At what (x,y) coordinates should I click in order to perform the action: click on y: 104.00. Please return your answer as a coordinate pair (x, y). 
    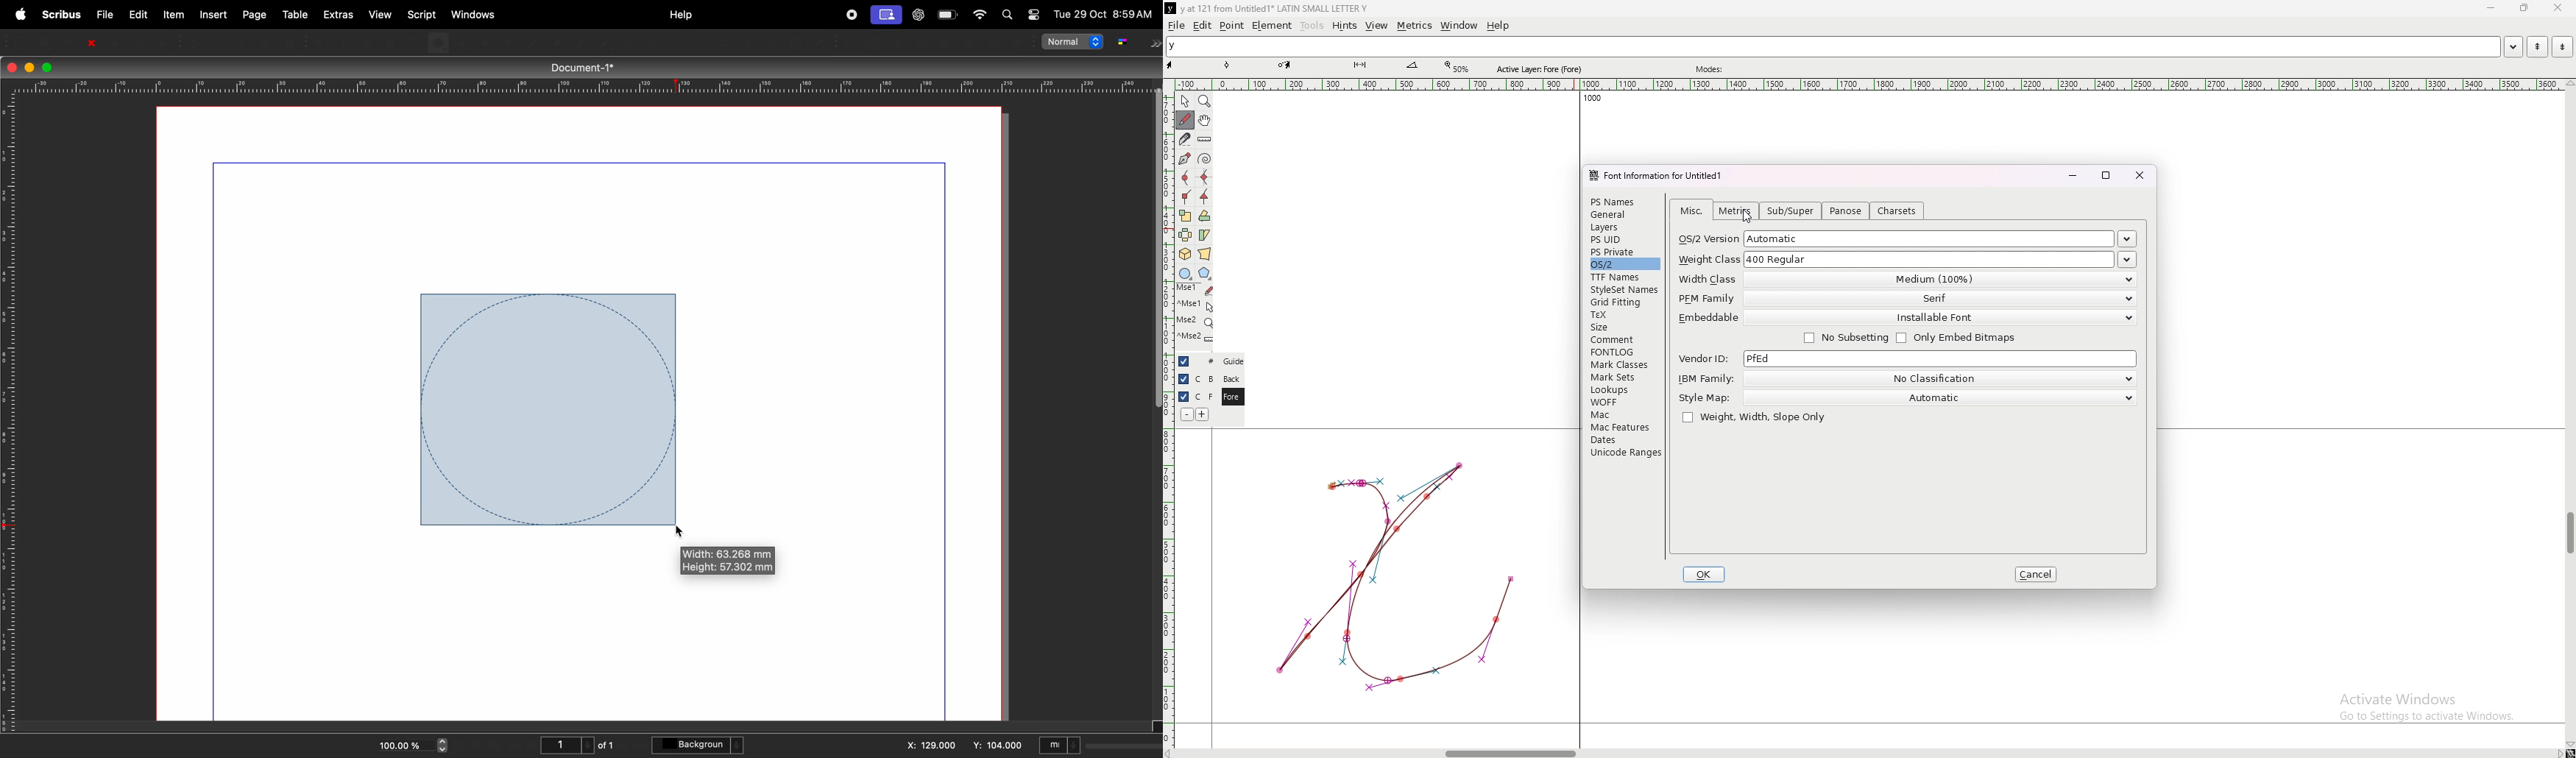
    Looking at the image, I should click on (994, 745).